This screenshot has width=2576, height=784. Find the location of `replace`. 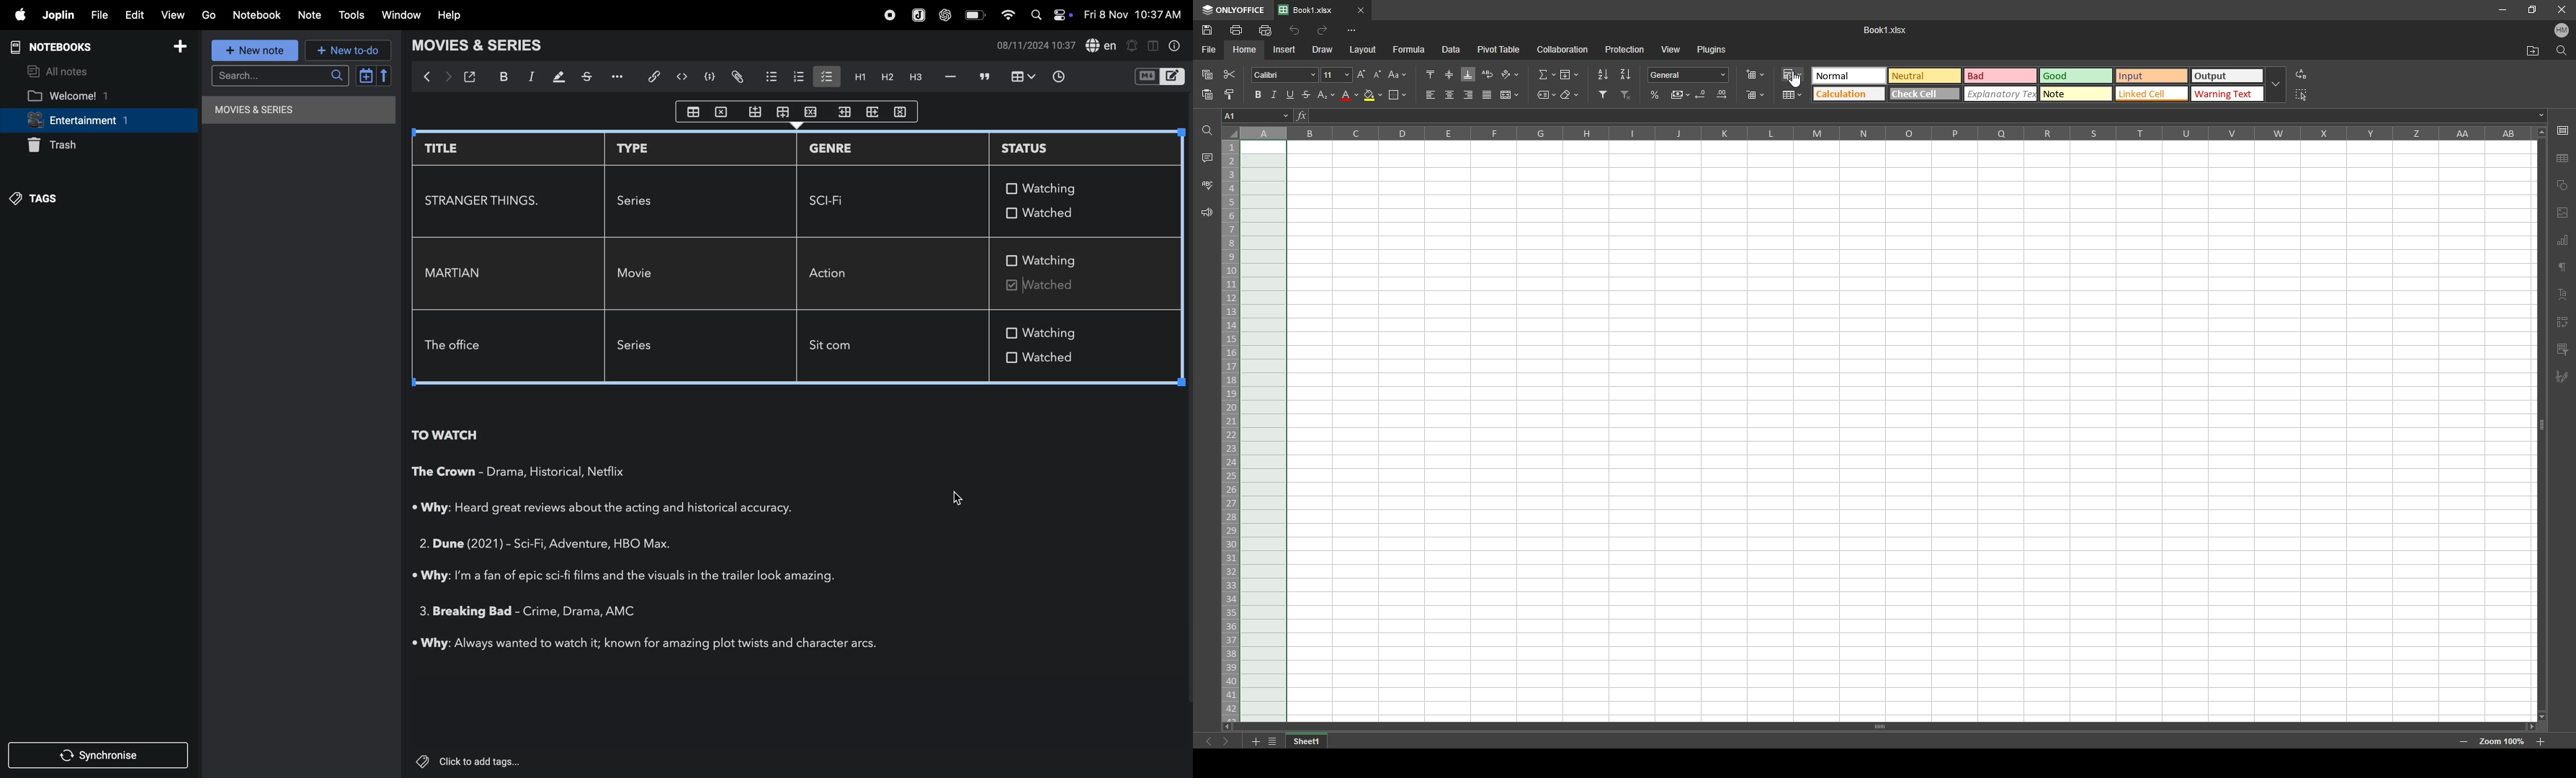

replace is located at coordinates (2302, 75).